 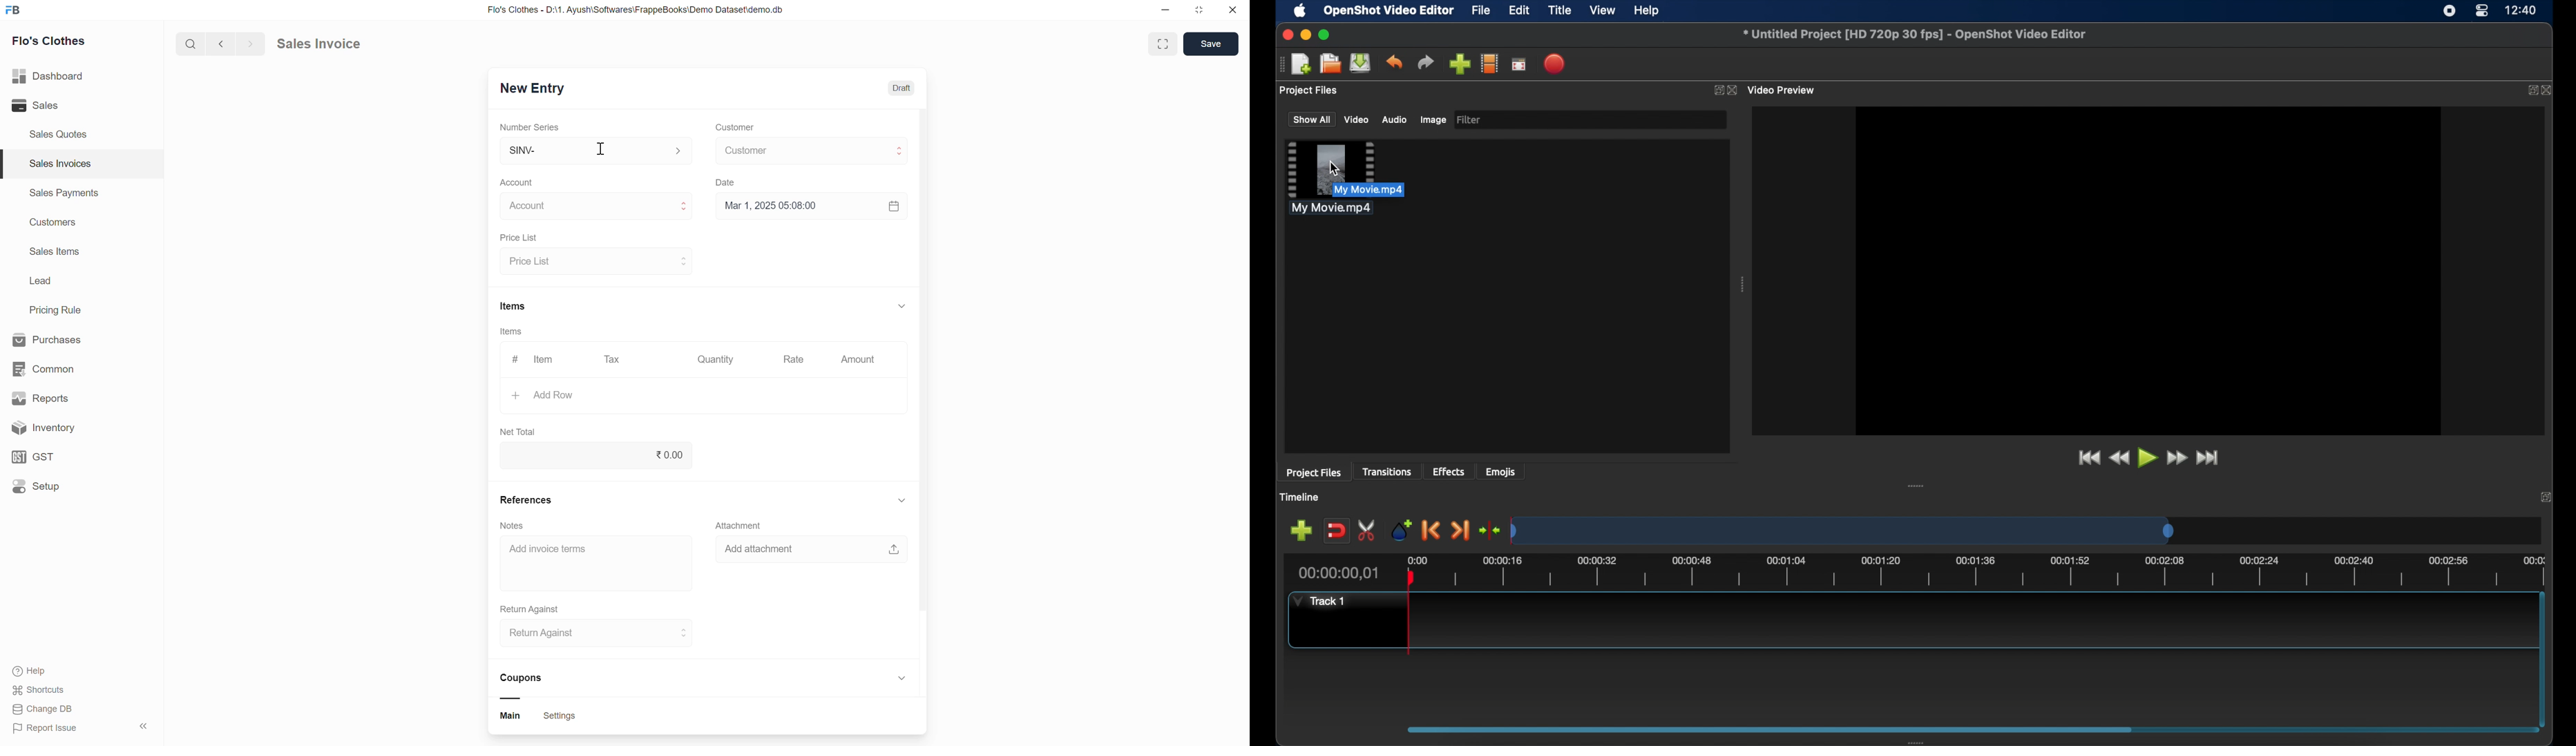 What do you see at coordinates (145, 726) in the screenshot?
I see `hide sidebar` at bounding box center [145, 726].